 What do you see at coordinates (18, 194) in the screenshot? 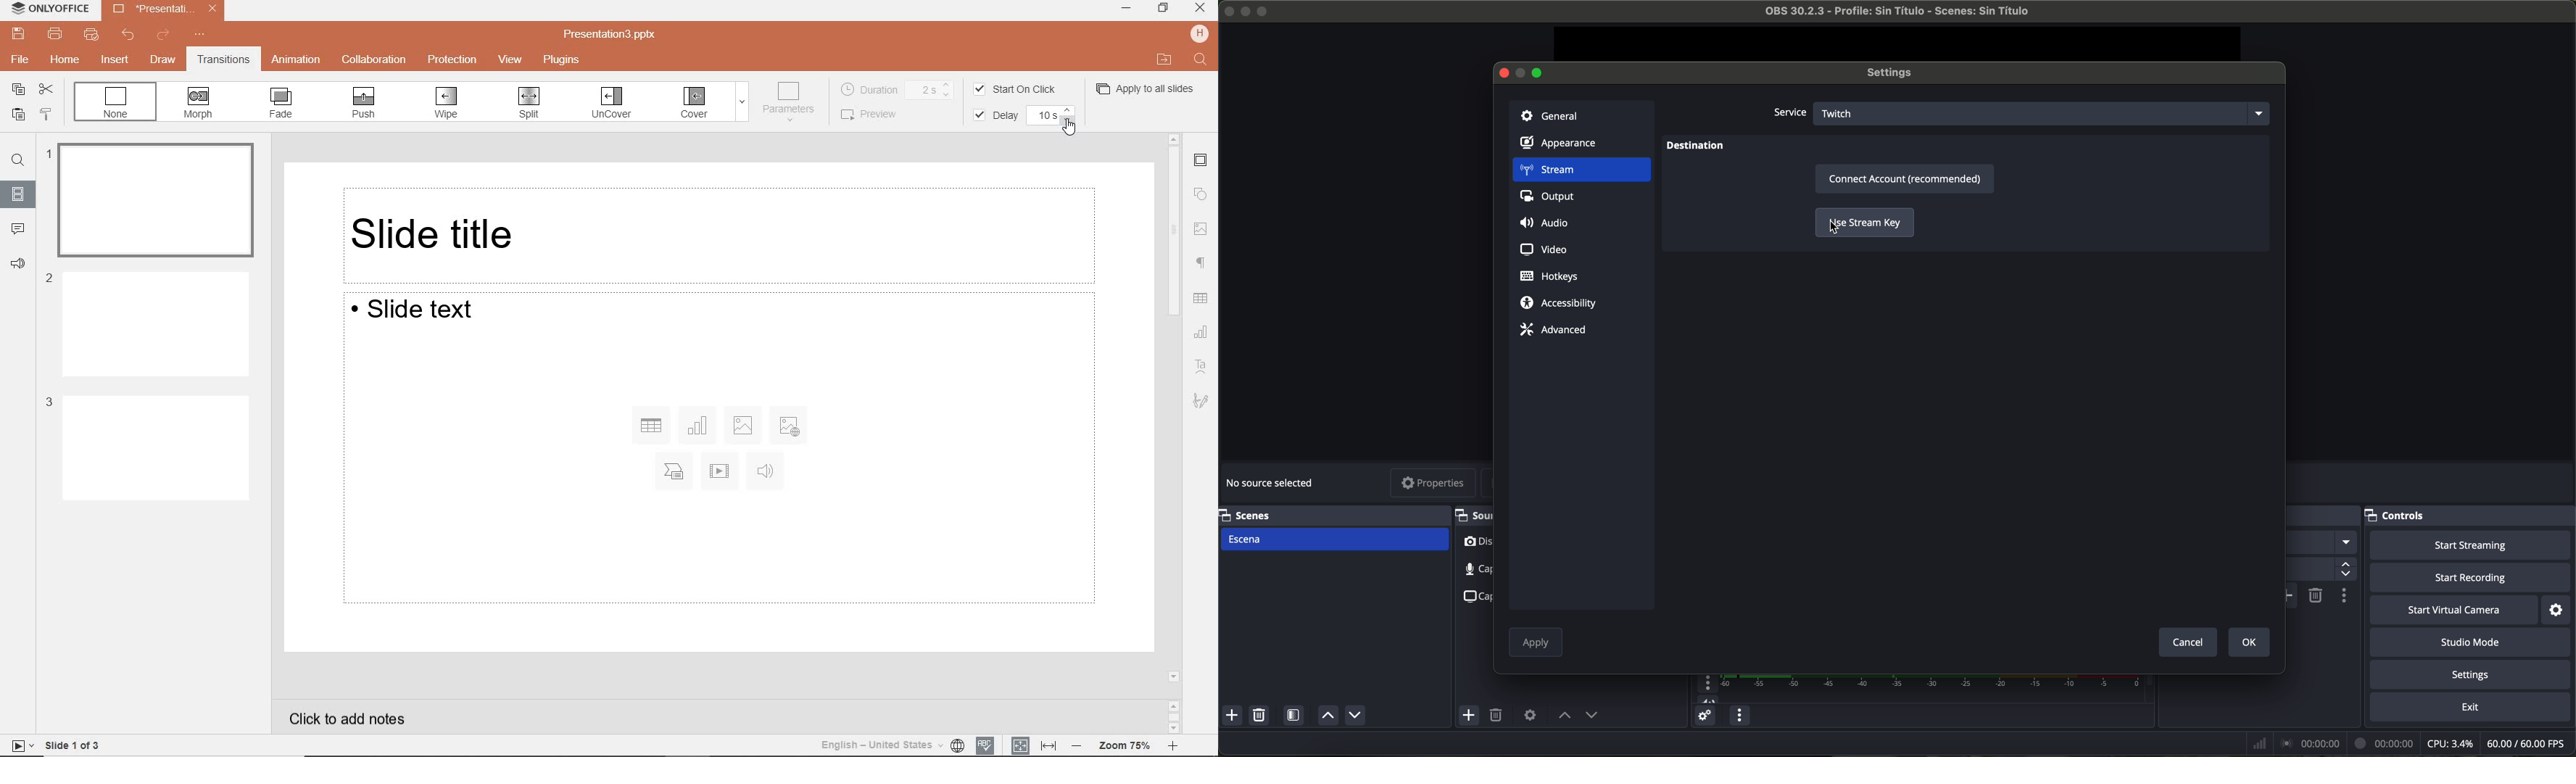
I see `slides` at bounding box center [18, 194].